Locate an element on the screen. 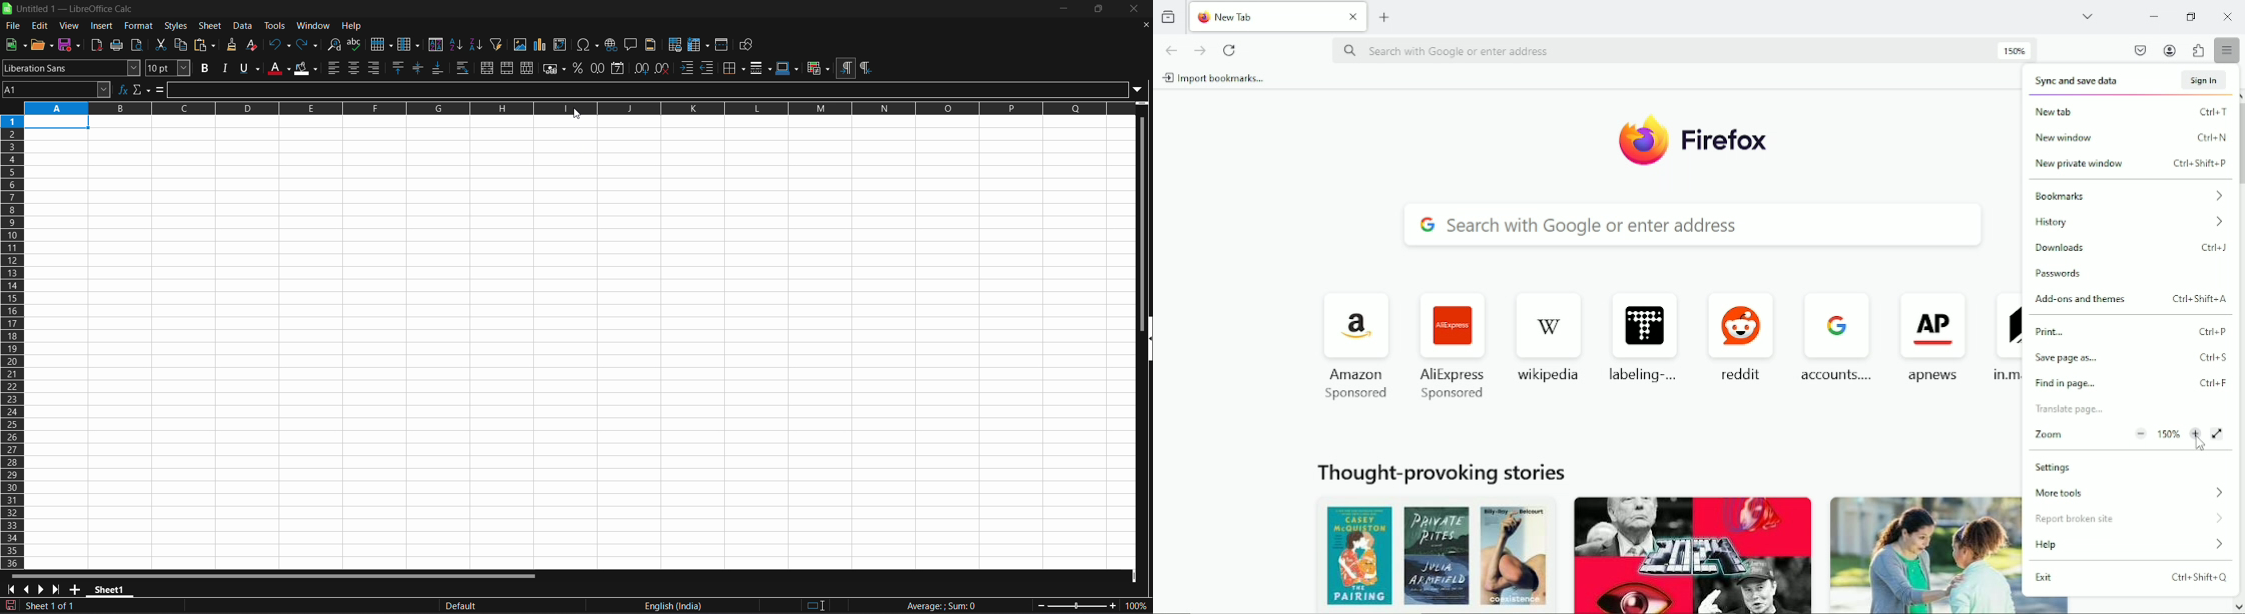  Close is located at coordinates (2229, 17).